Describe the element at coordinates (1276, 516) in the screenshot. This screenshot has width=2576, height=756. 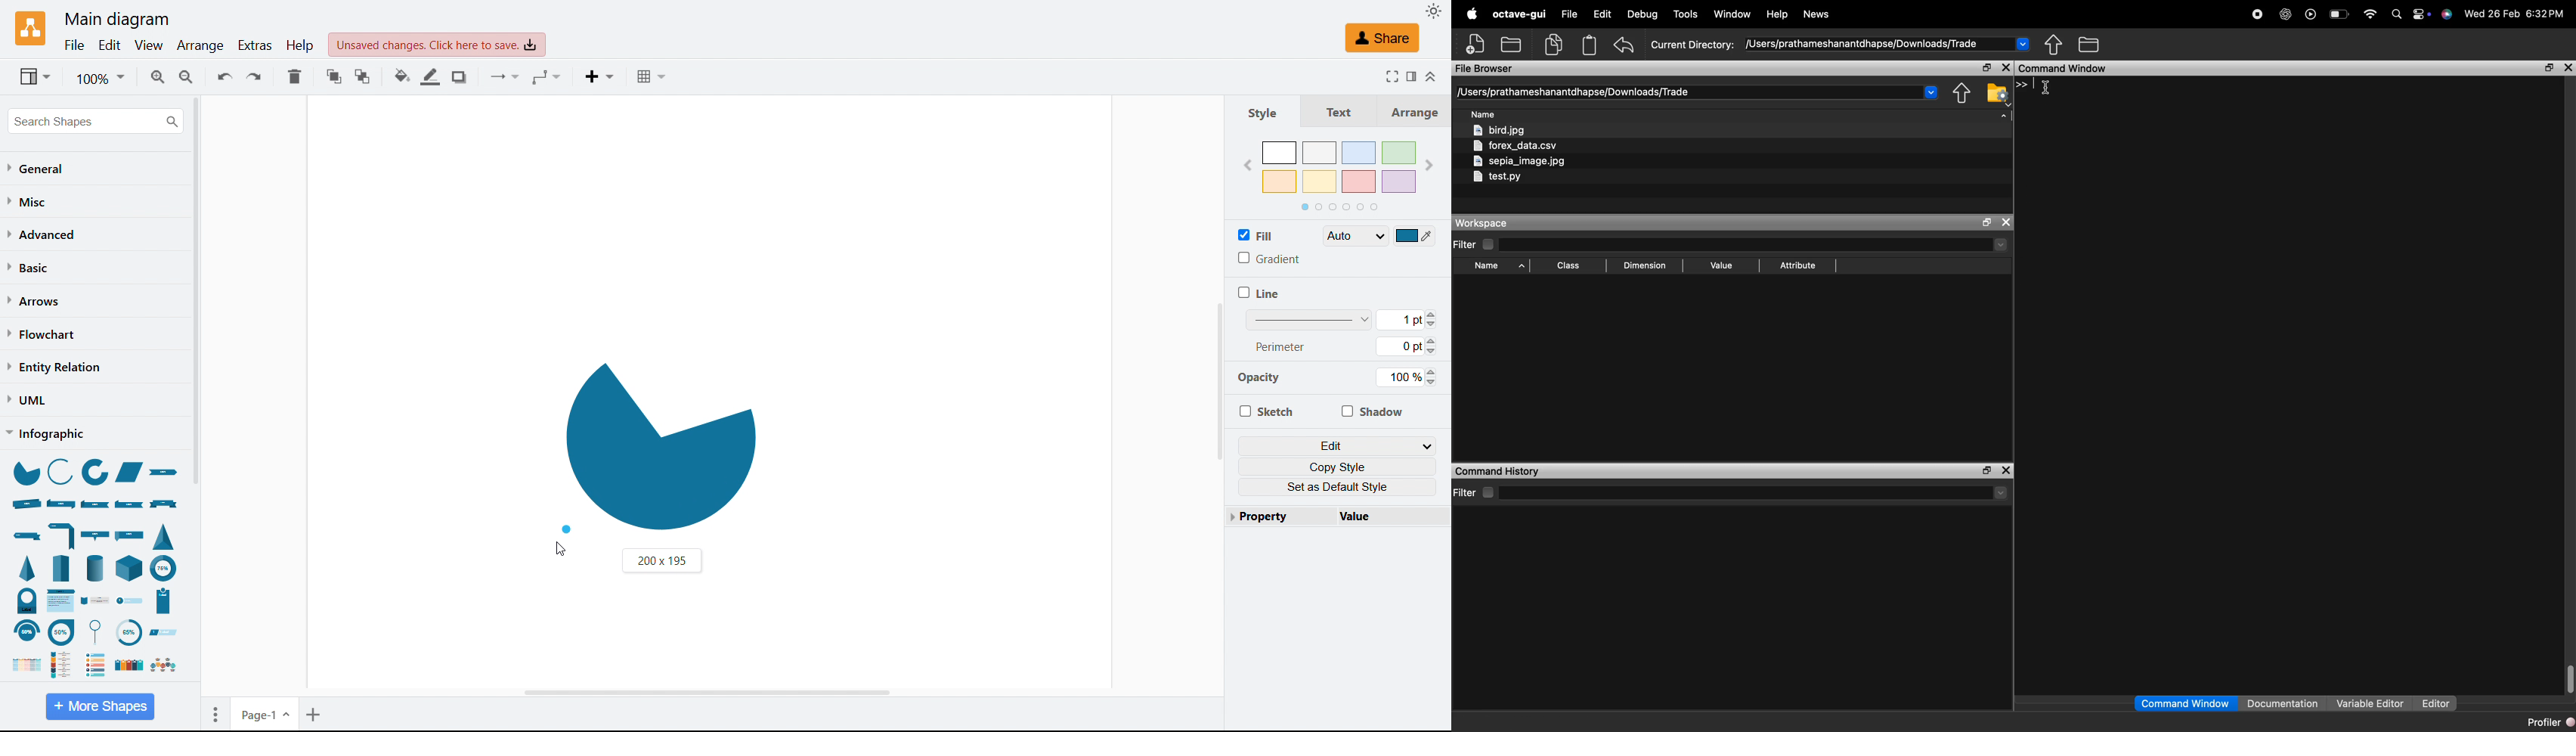
I see `Property ` at that location.